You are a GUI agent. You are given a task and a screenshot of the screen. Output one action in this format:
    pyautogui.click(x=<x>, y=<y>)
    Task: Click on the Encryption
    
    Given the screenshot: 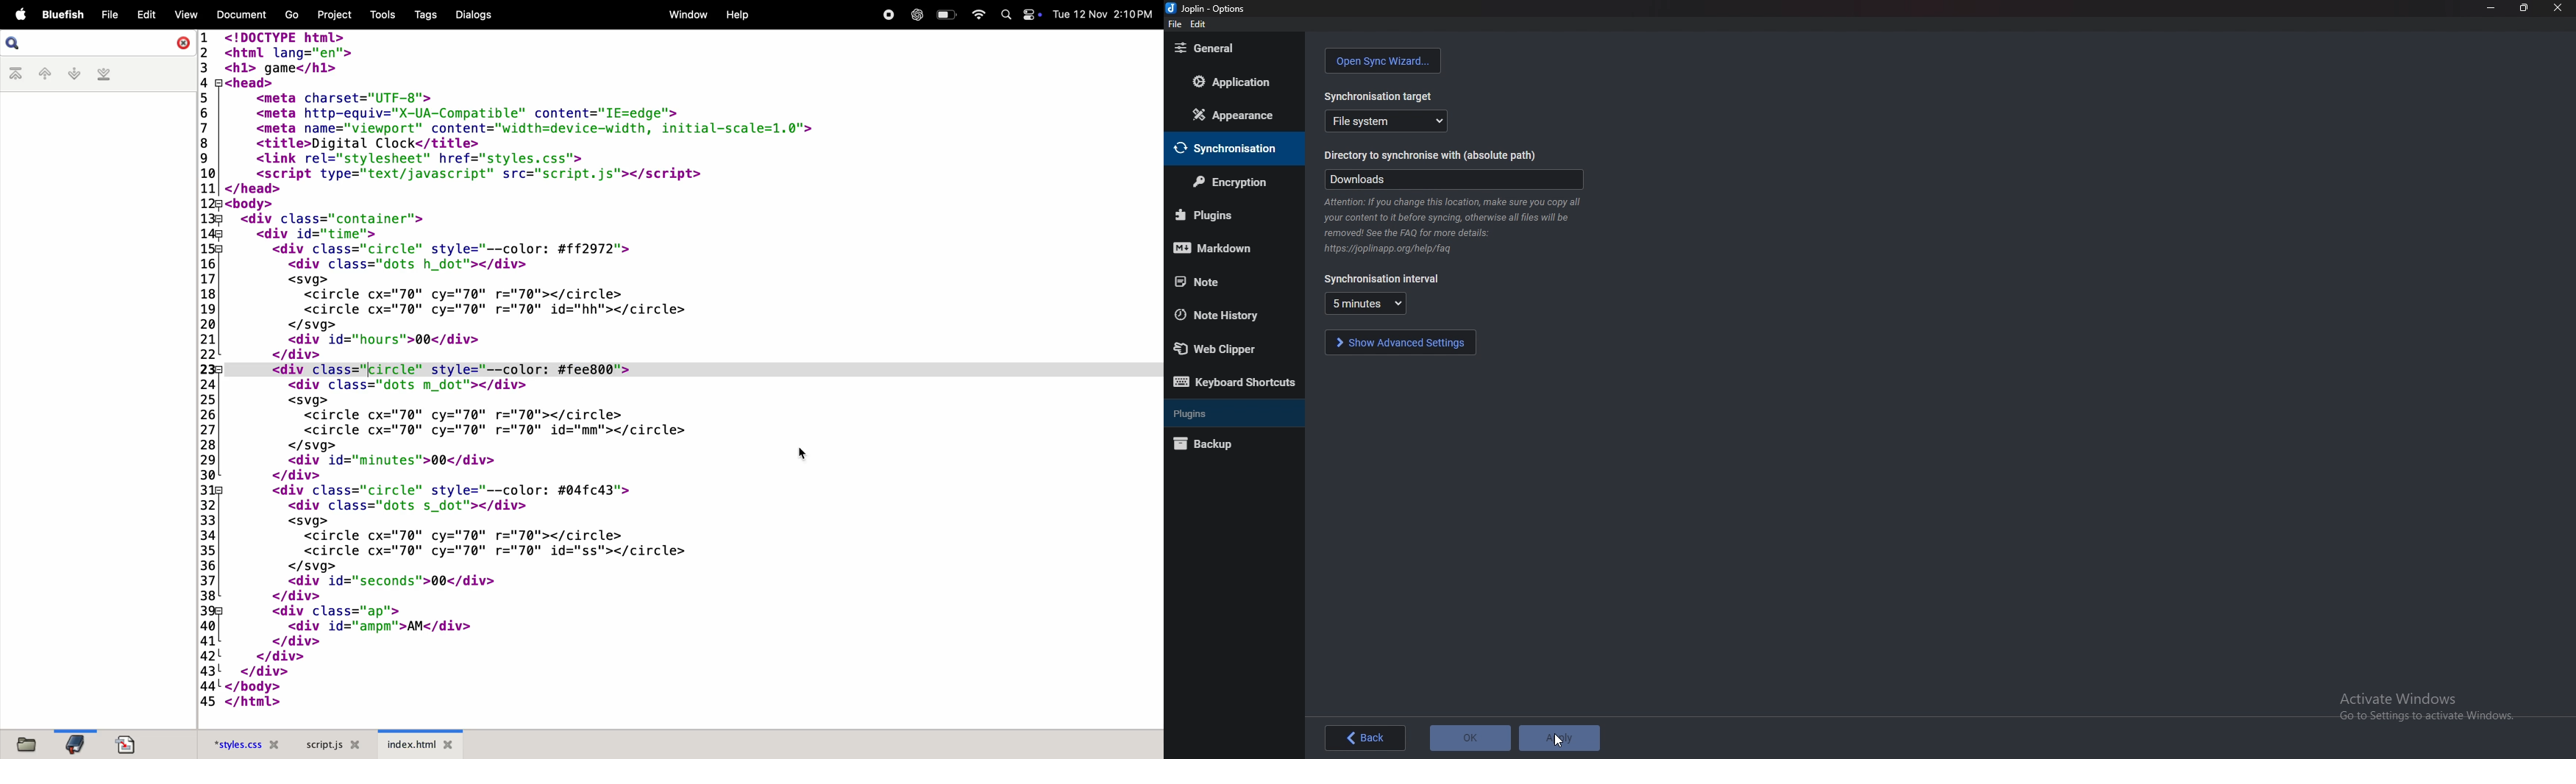 What is the action you would take?
    pyautogui.click(x=1230, y=183)
    